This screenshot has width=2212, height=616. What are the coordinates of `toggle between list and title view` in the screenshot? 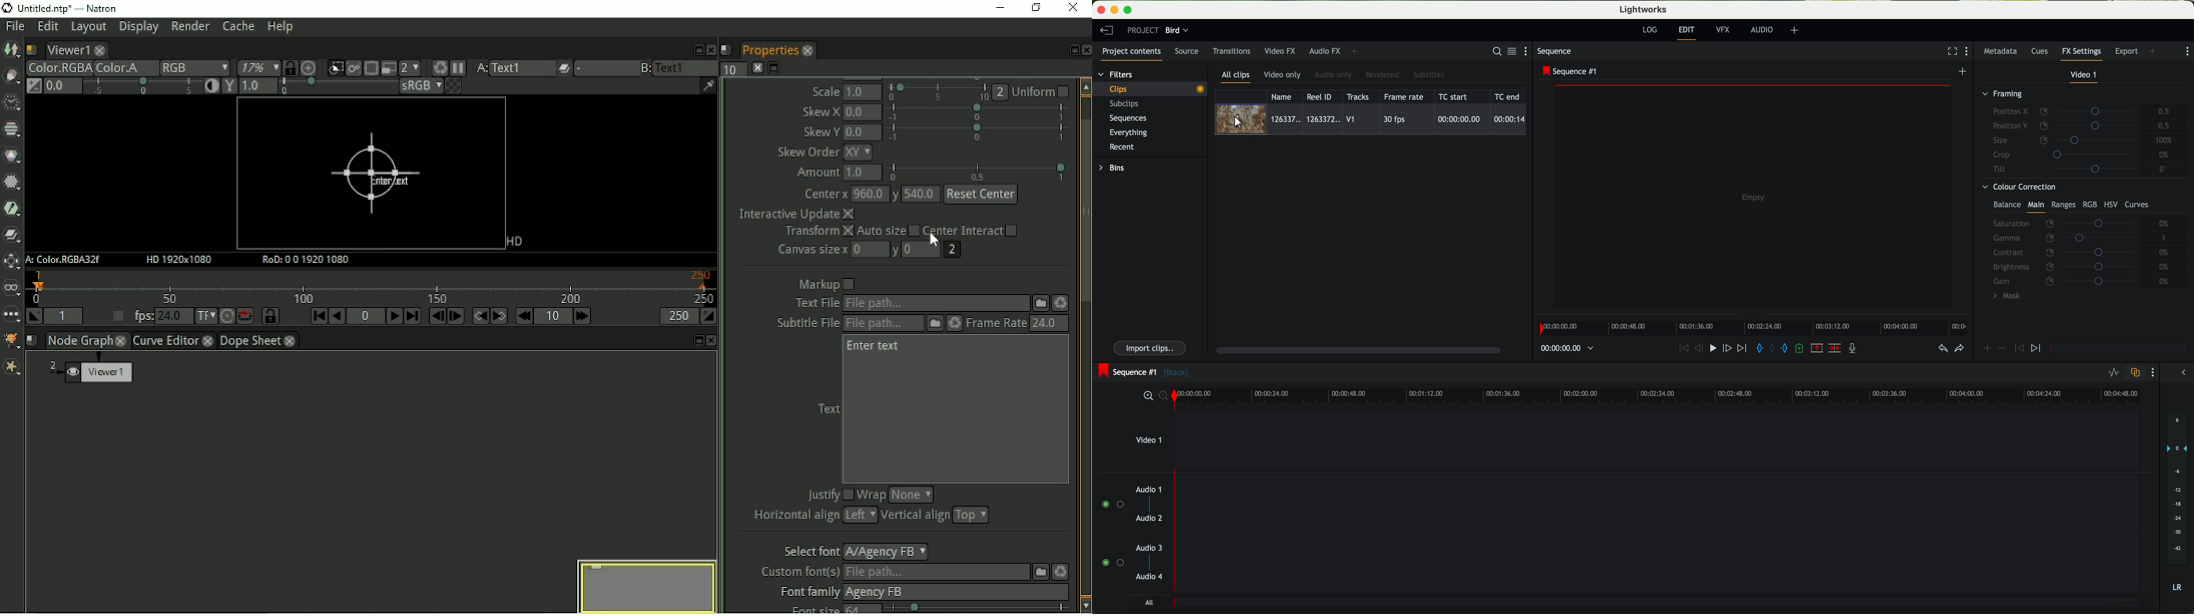 It's located at (1511, 51).